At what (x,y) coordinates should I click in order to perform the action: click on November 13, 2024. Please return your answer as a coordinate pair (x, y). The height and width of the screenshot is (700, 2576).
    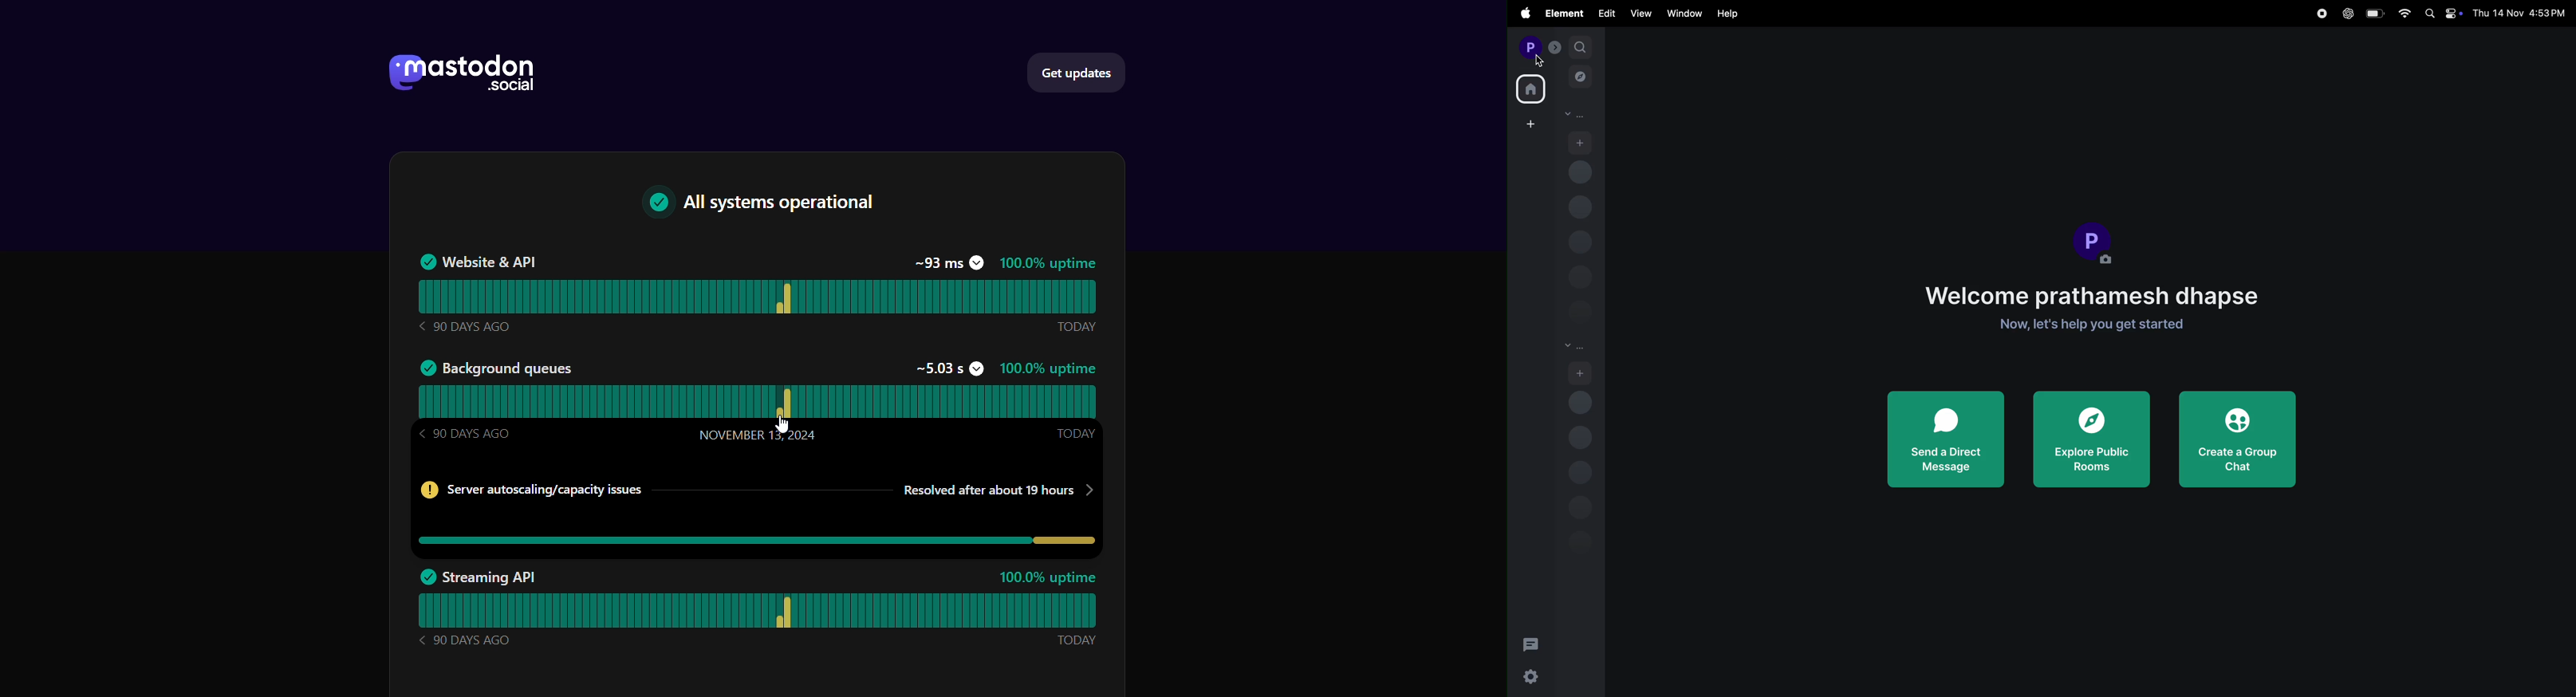
    Looking at the image, I should click on (757, 435).